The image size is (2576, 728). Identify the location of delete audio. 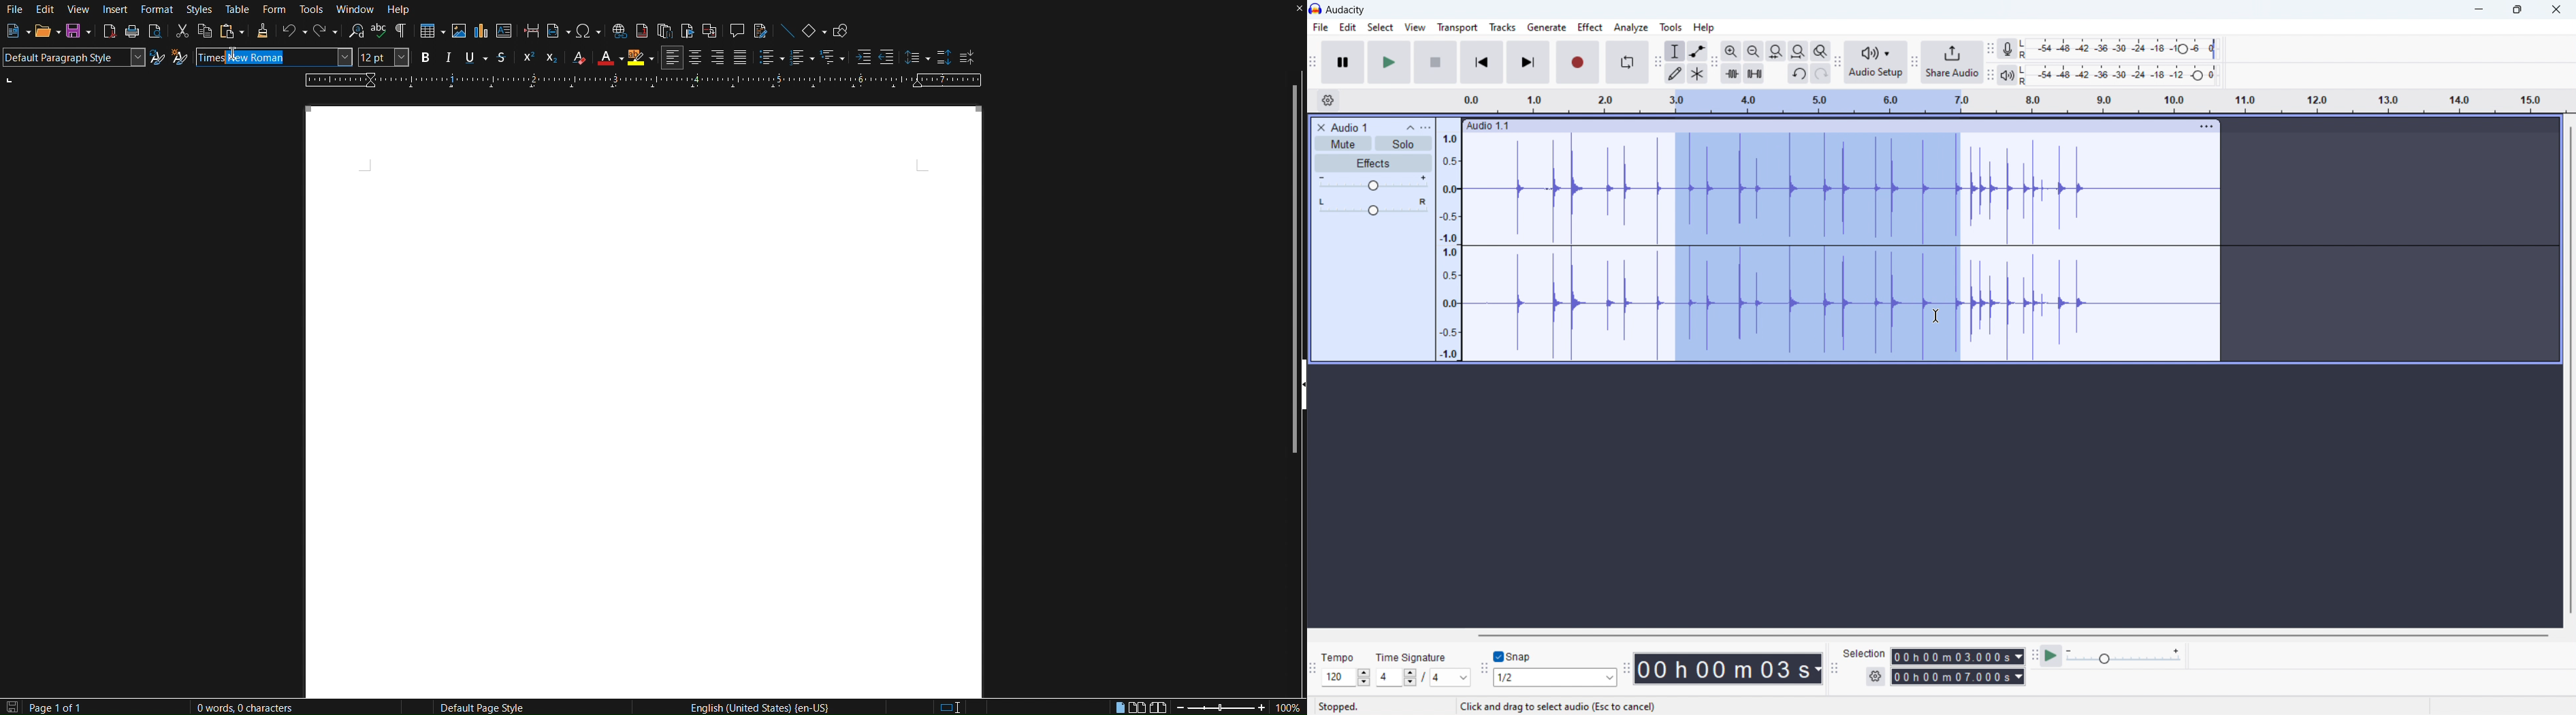
(1321, 128).